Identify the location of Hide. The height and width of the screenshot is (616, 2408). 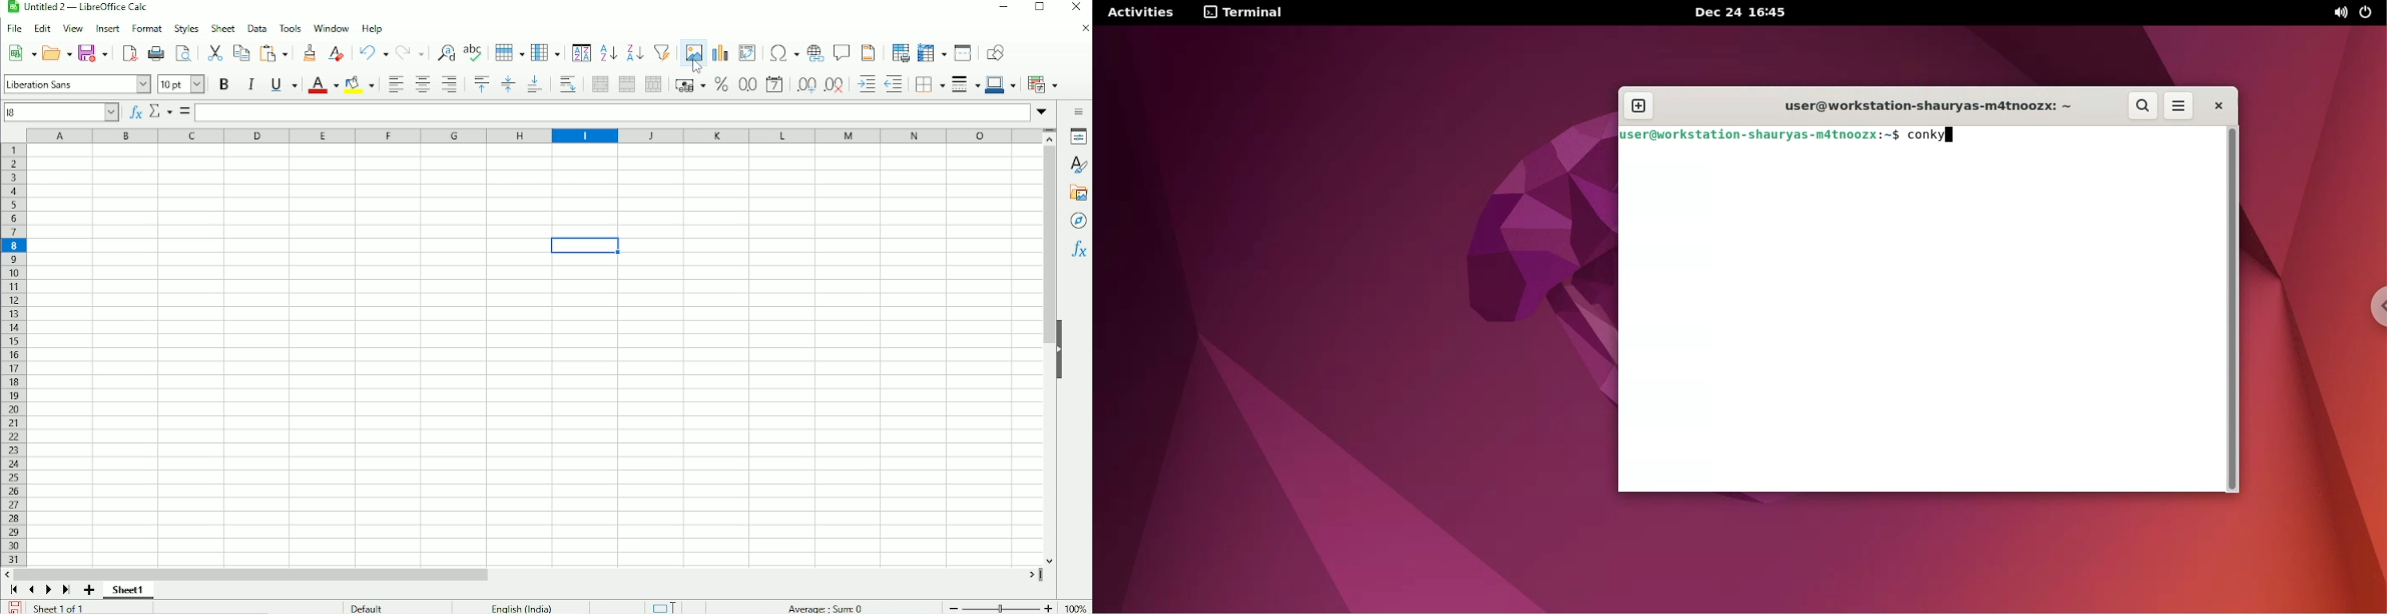
(1066, 349).